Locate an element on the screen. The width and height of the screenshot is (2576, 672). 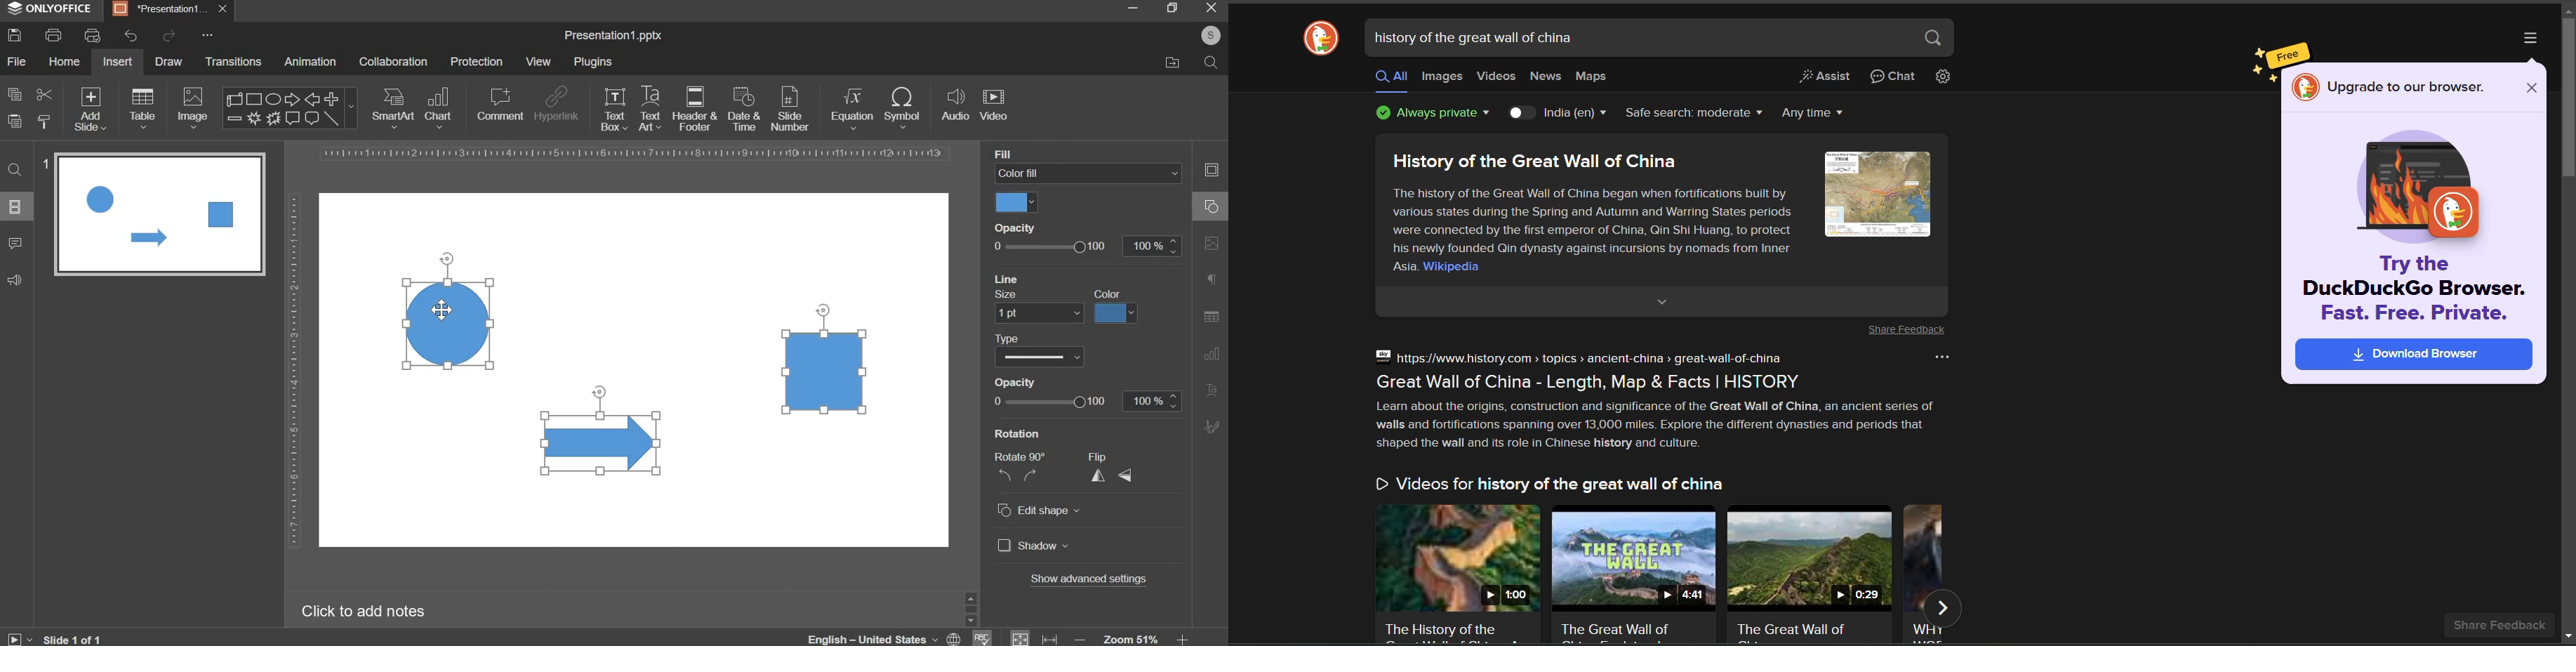
download browser is located at coordinates (2416, 353).